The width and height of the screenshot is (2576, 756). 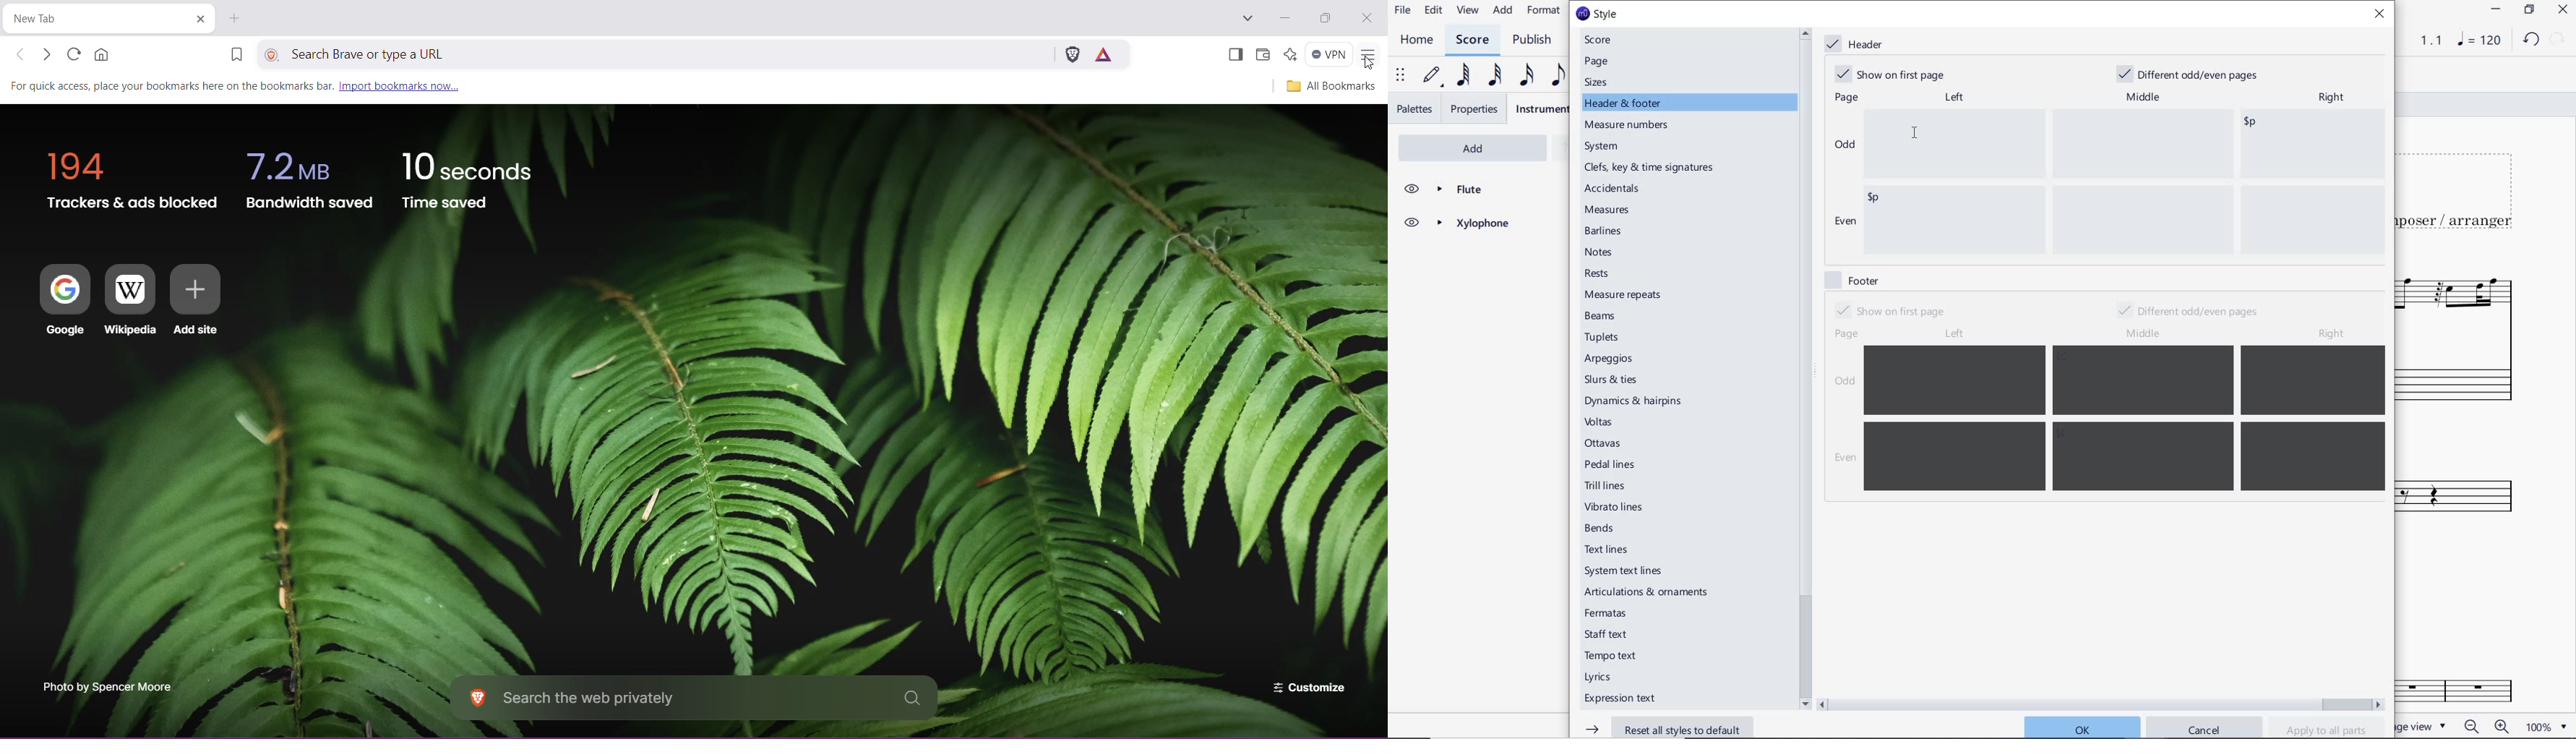 What do you see at coordinates (1622, 699) in the screenshot?
I see `expression text` at bounding box center [1622, 699].